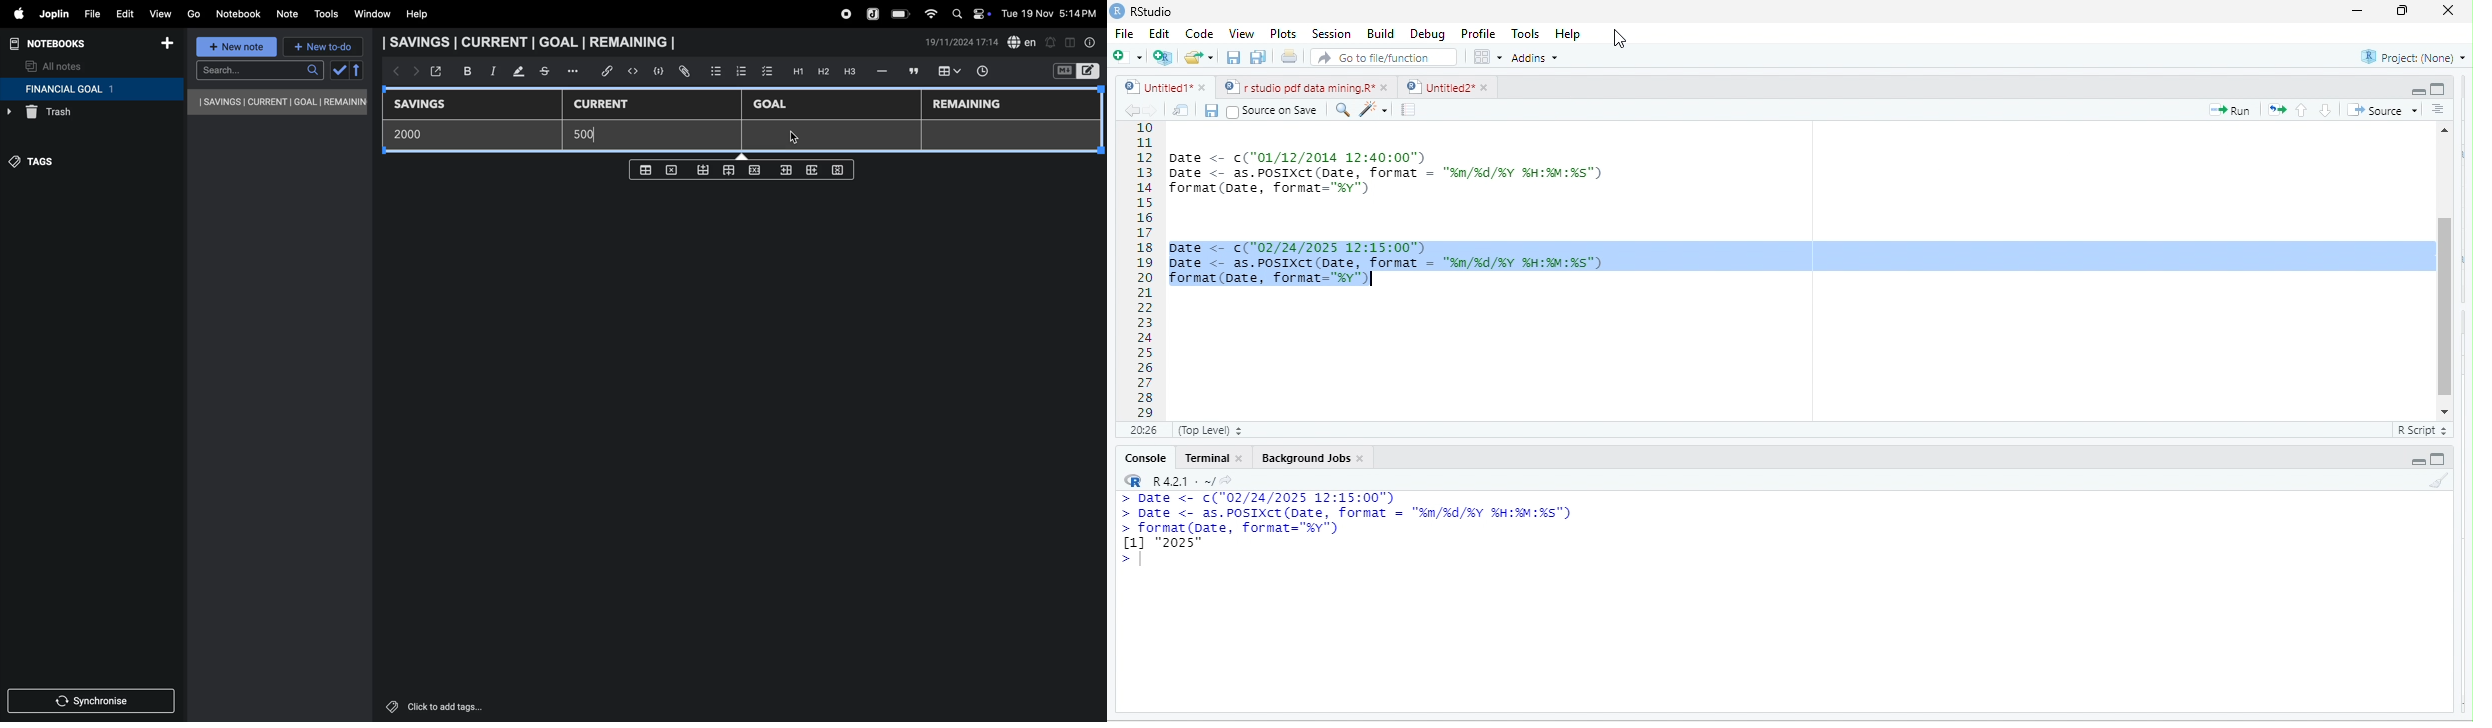 The image size is (2492, 728). I want to click on comment, so click(912, 71).